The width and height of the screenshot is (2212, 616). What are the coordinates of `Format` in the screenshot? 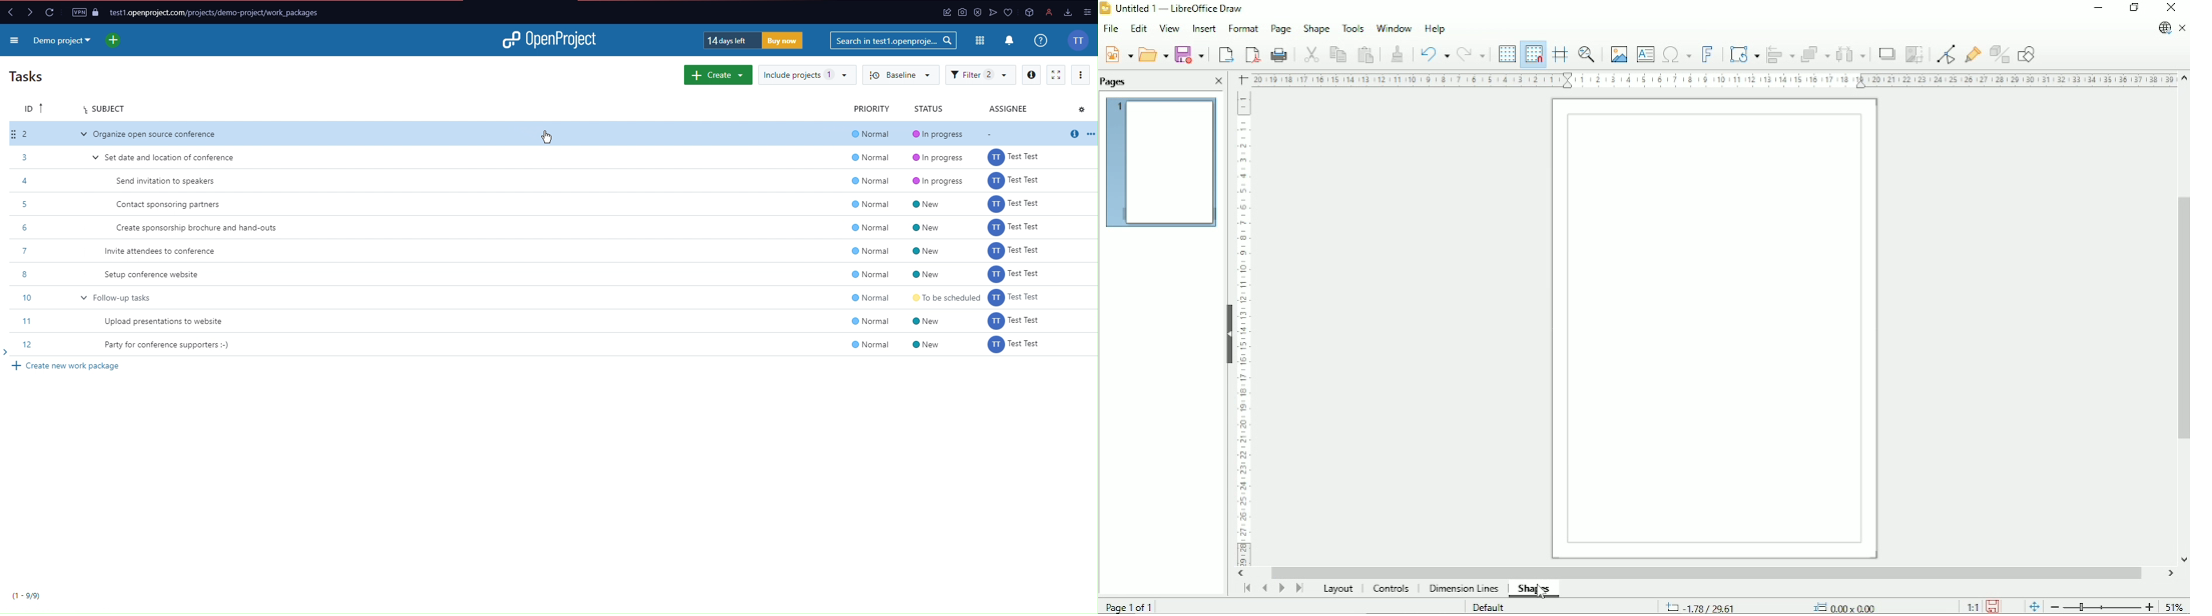 It's located at (1243, 29).